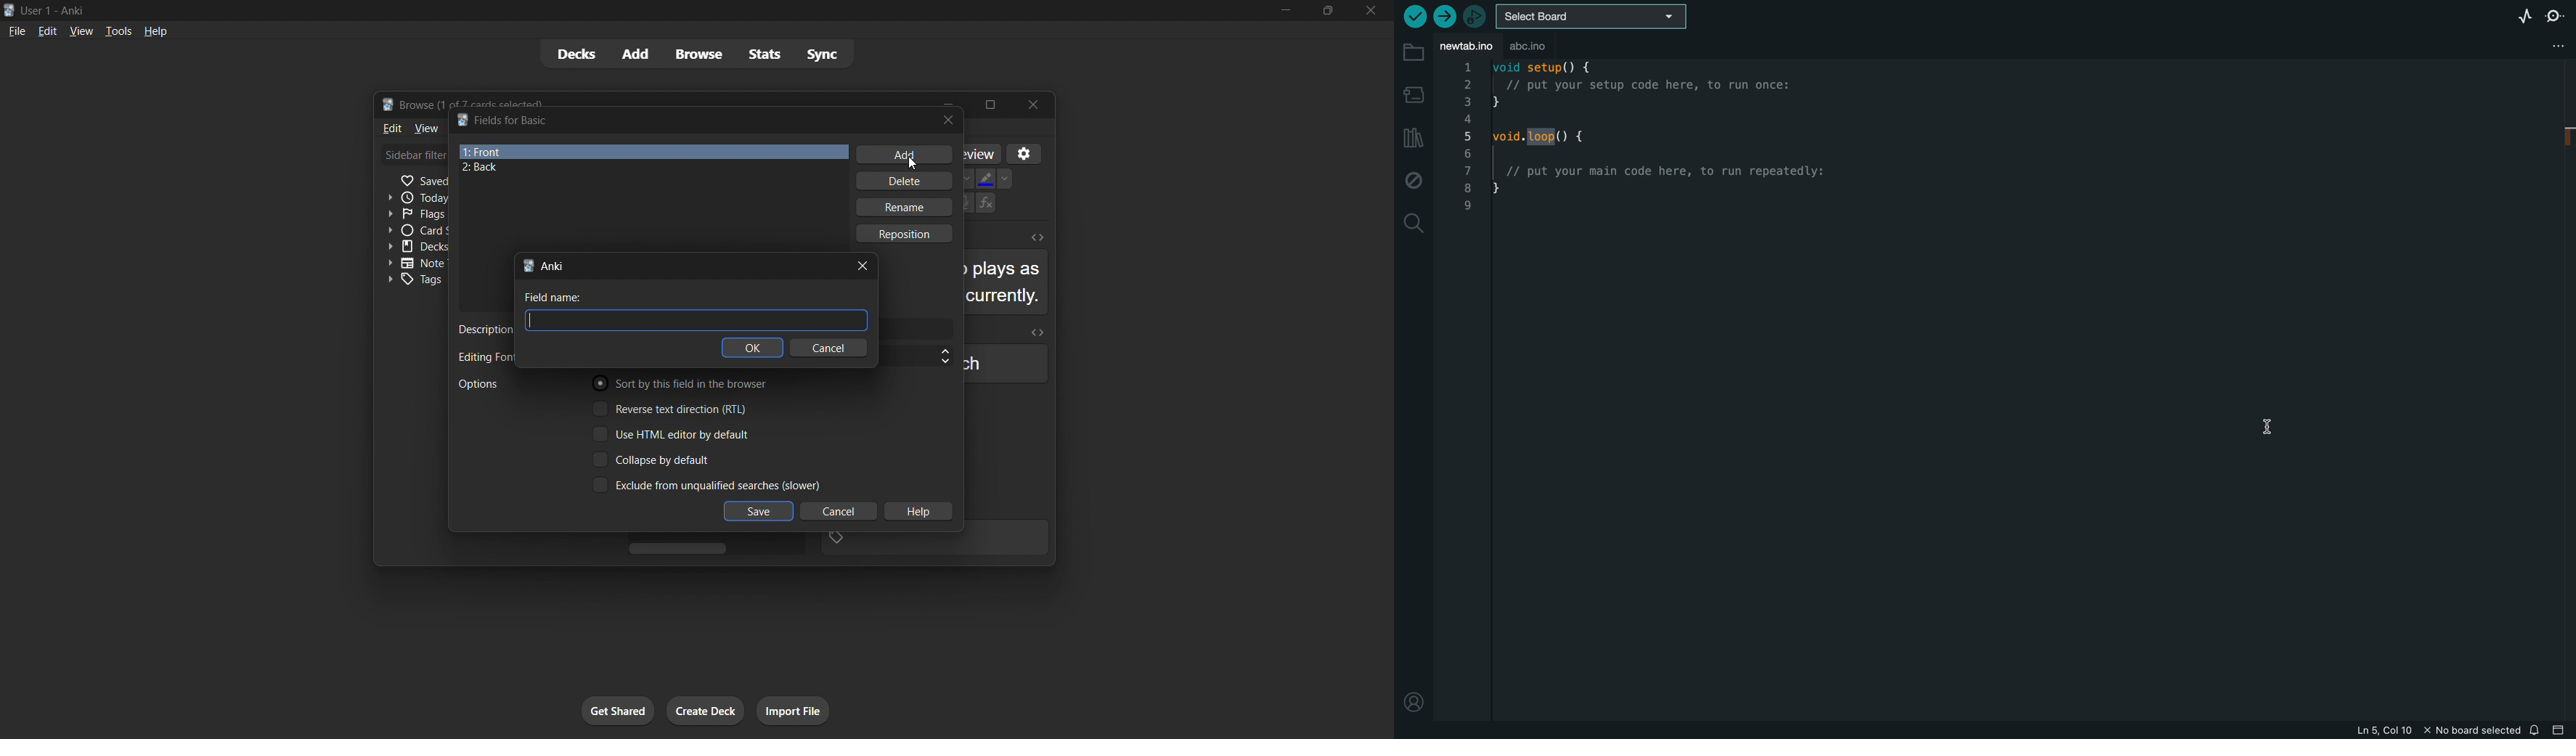  Describe the element at coordinates (826, 53) in the screenshot. I see `sync` at that location.